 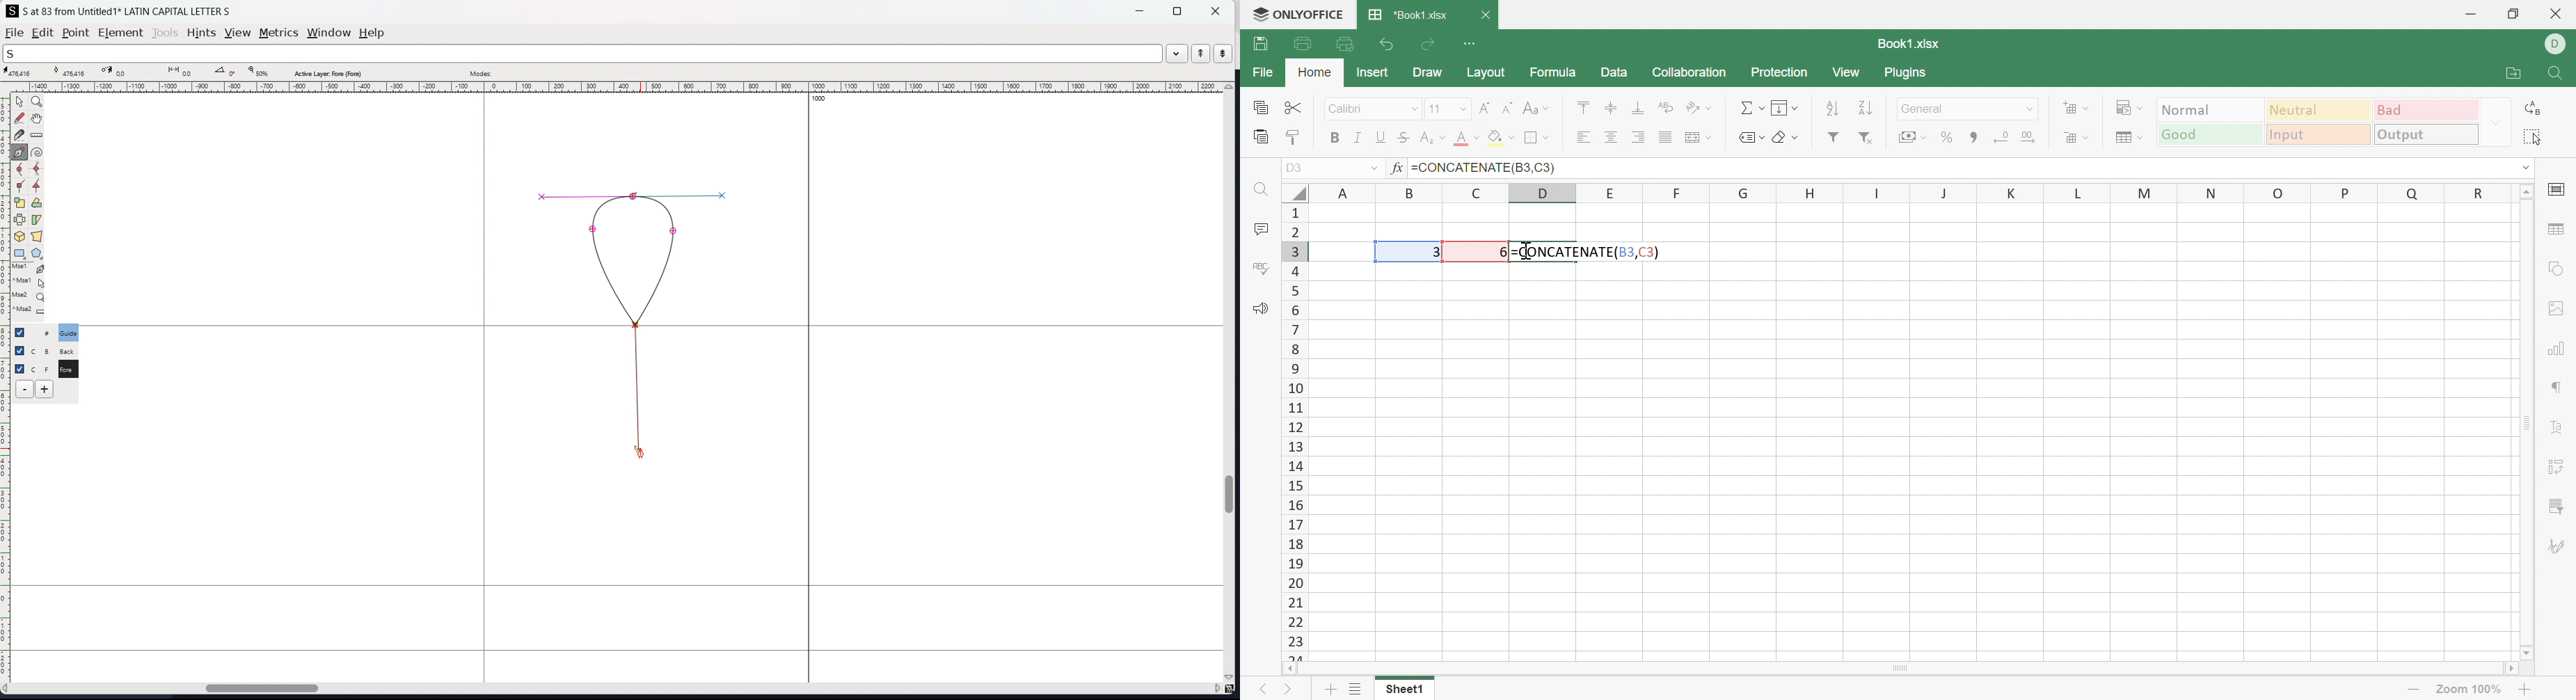 What do you see at coordinates (1907, 42) in the screenshot?
I see `Book1.xlsx` at bounding box center [1907, 42].